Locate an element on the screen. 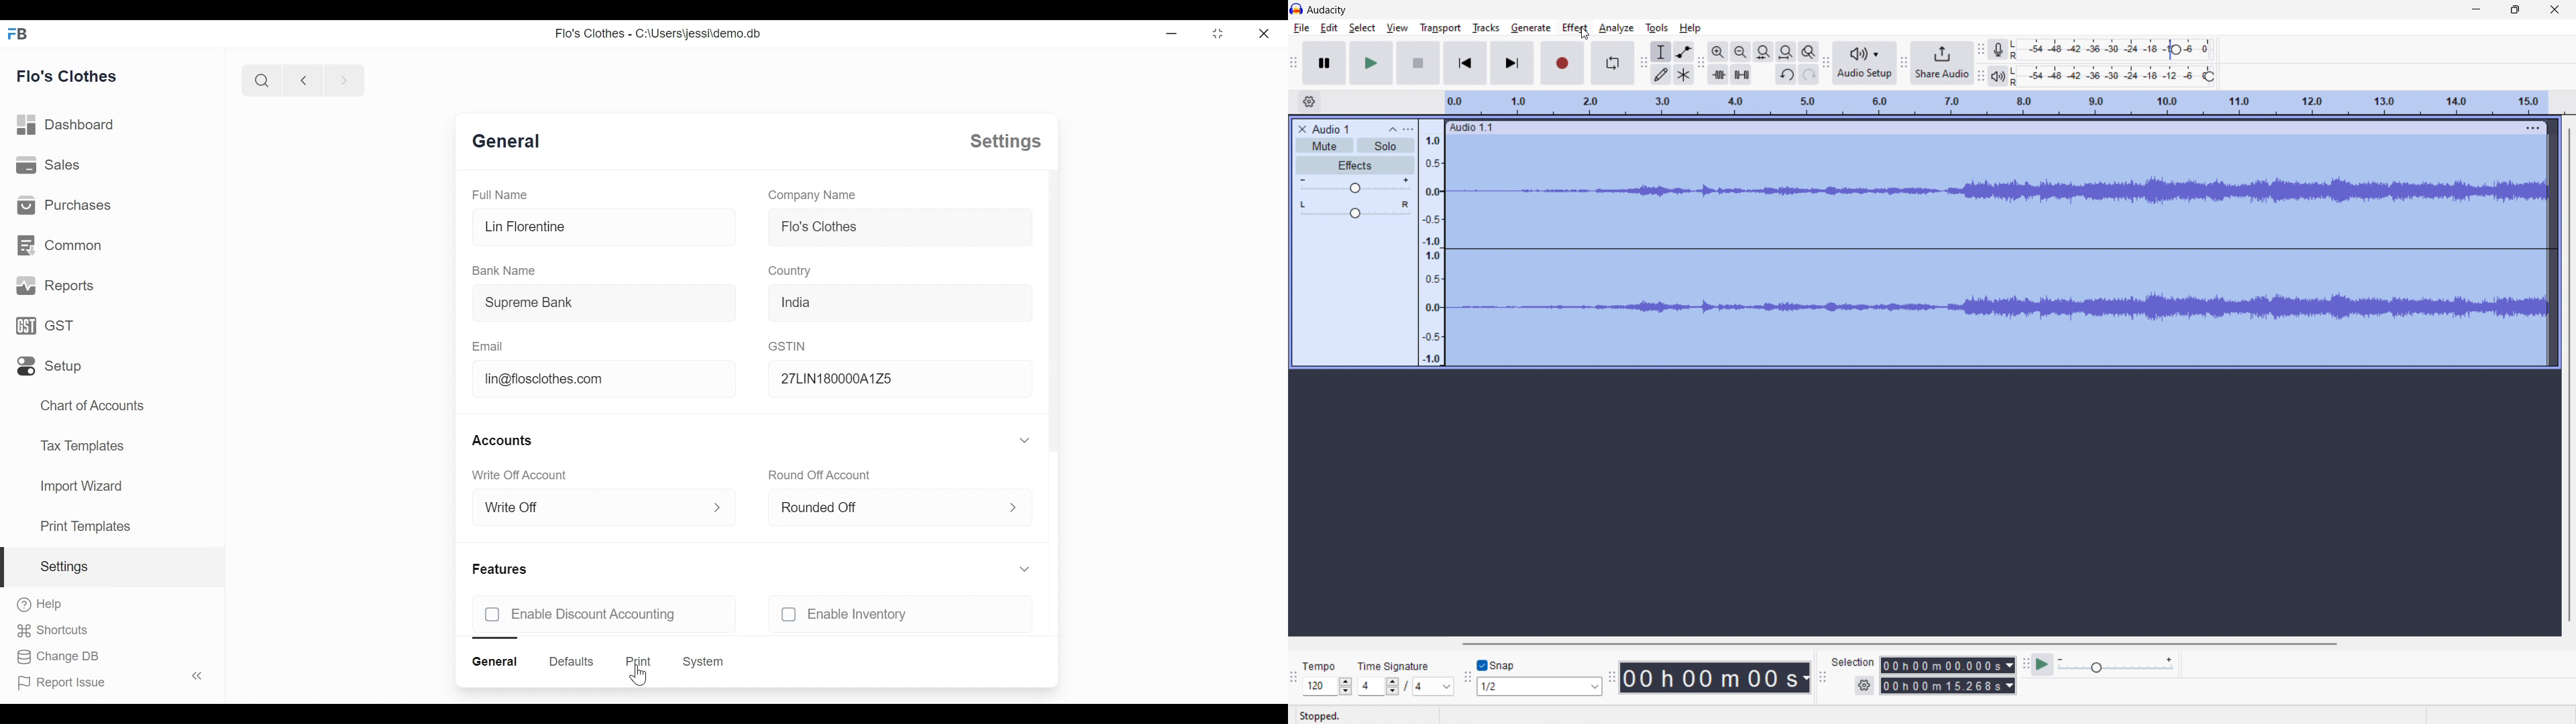  features is located at coordinates (499, 569).